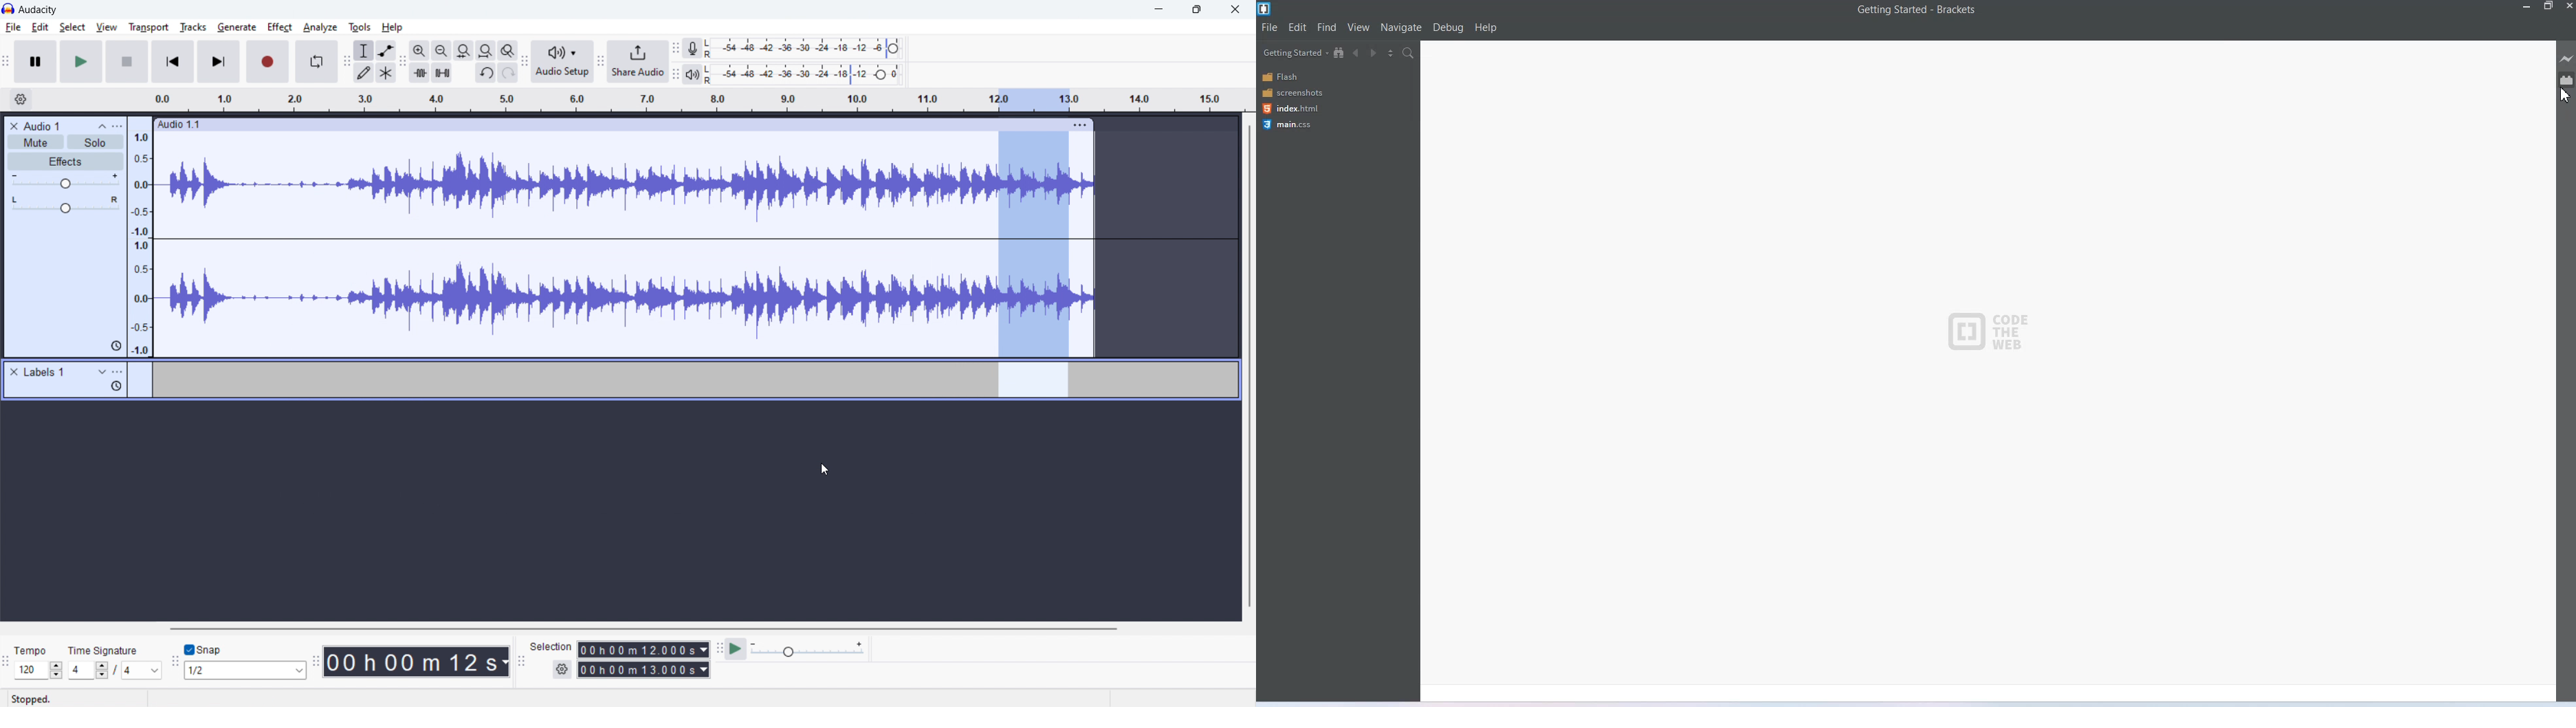 The height and width of the screenshot is (728, 2576). What do you see at coordinates (104, 650) in the screenshot?
I see `time signature` at bounding box center [104, 650].